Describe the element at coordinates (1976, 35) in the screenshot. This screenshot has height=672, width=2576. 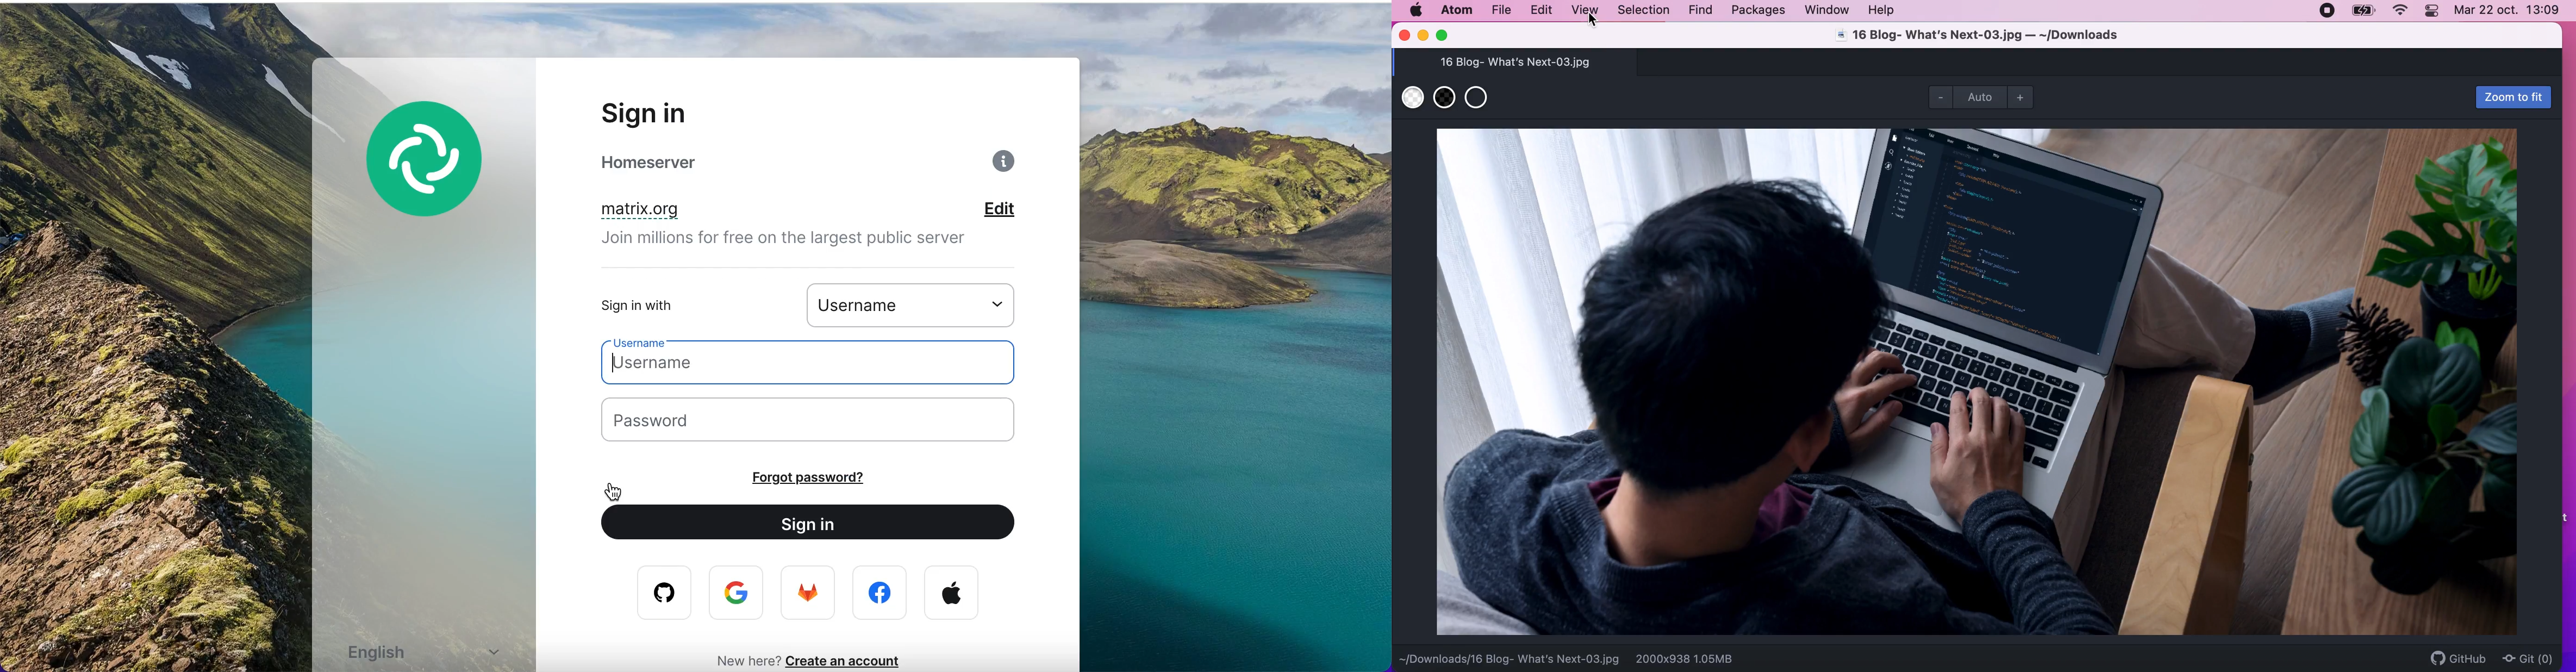
I see `16 Blog- What's Next-03.jpg — ~/Downloads` at that location.